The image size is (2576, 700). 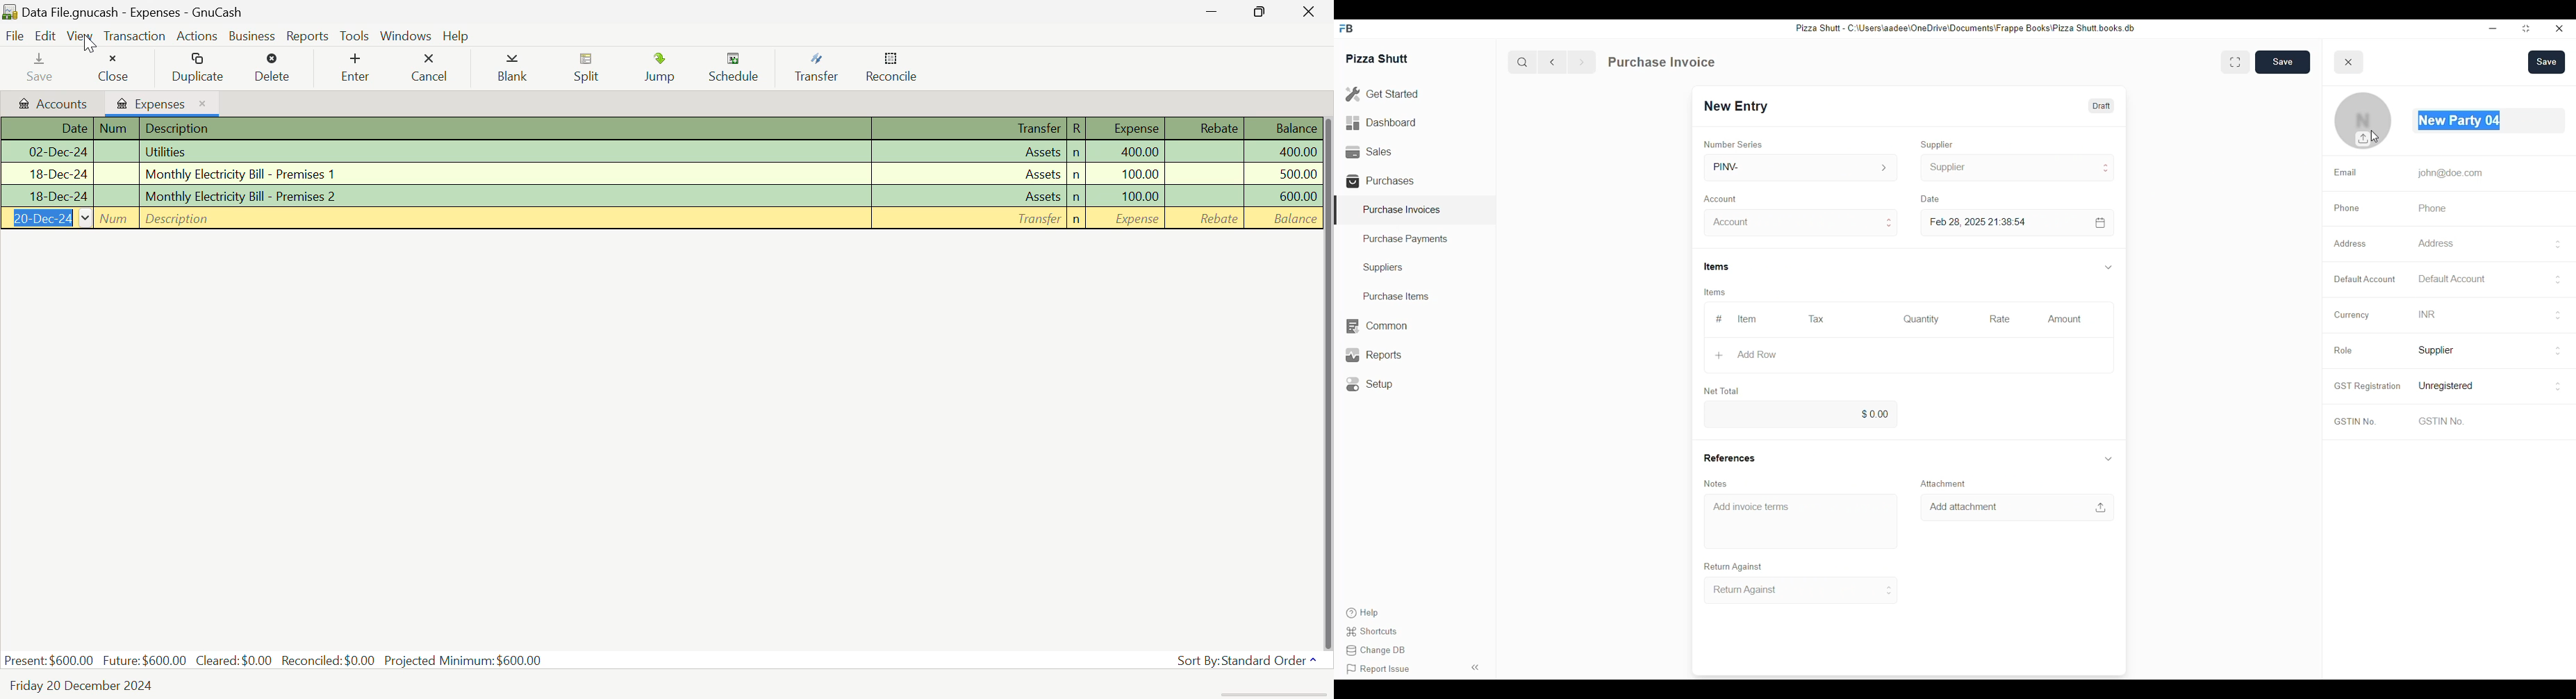 What do you see at coordinates (2101, 223) in the screenshot?
I see `calendar` at bounding box center [2101, 223].